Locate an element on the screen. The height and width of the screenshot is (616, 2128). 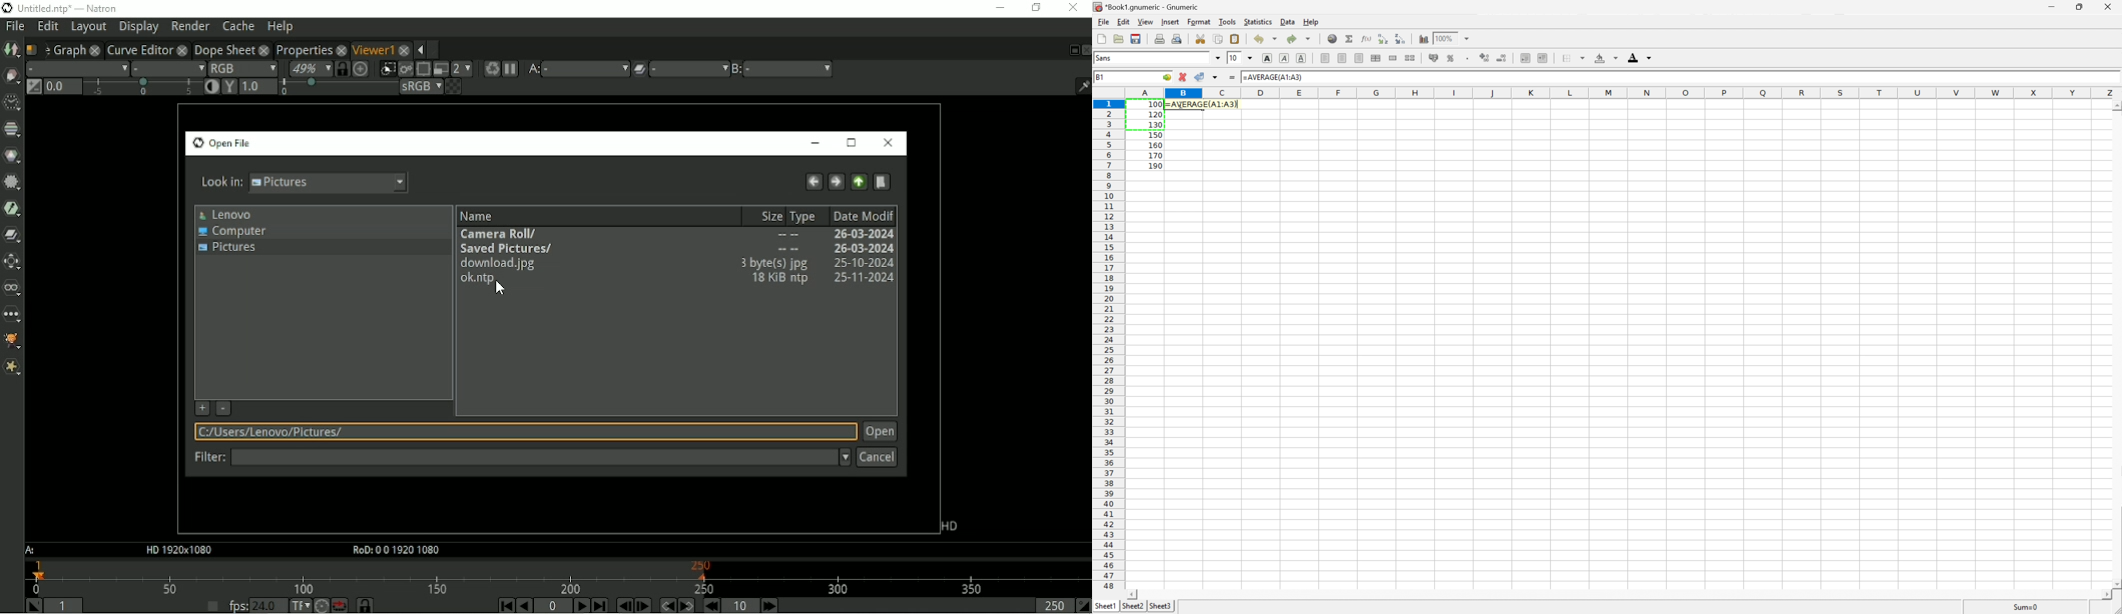
Insert is located at coordinates (1170, 21).